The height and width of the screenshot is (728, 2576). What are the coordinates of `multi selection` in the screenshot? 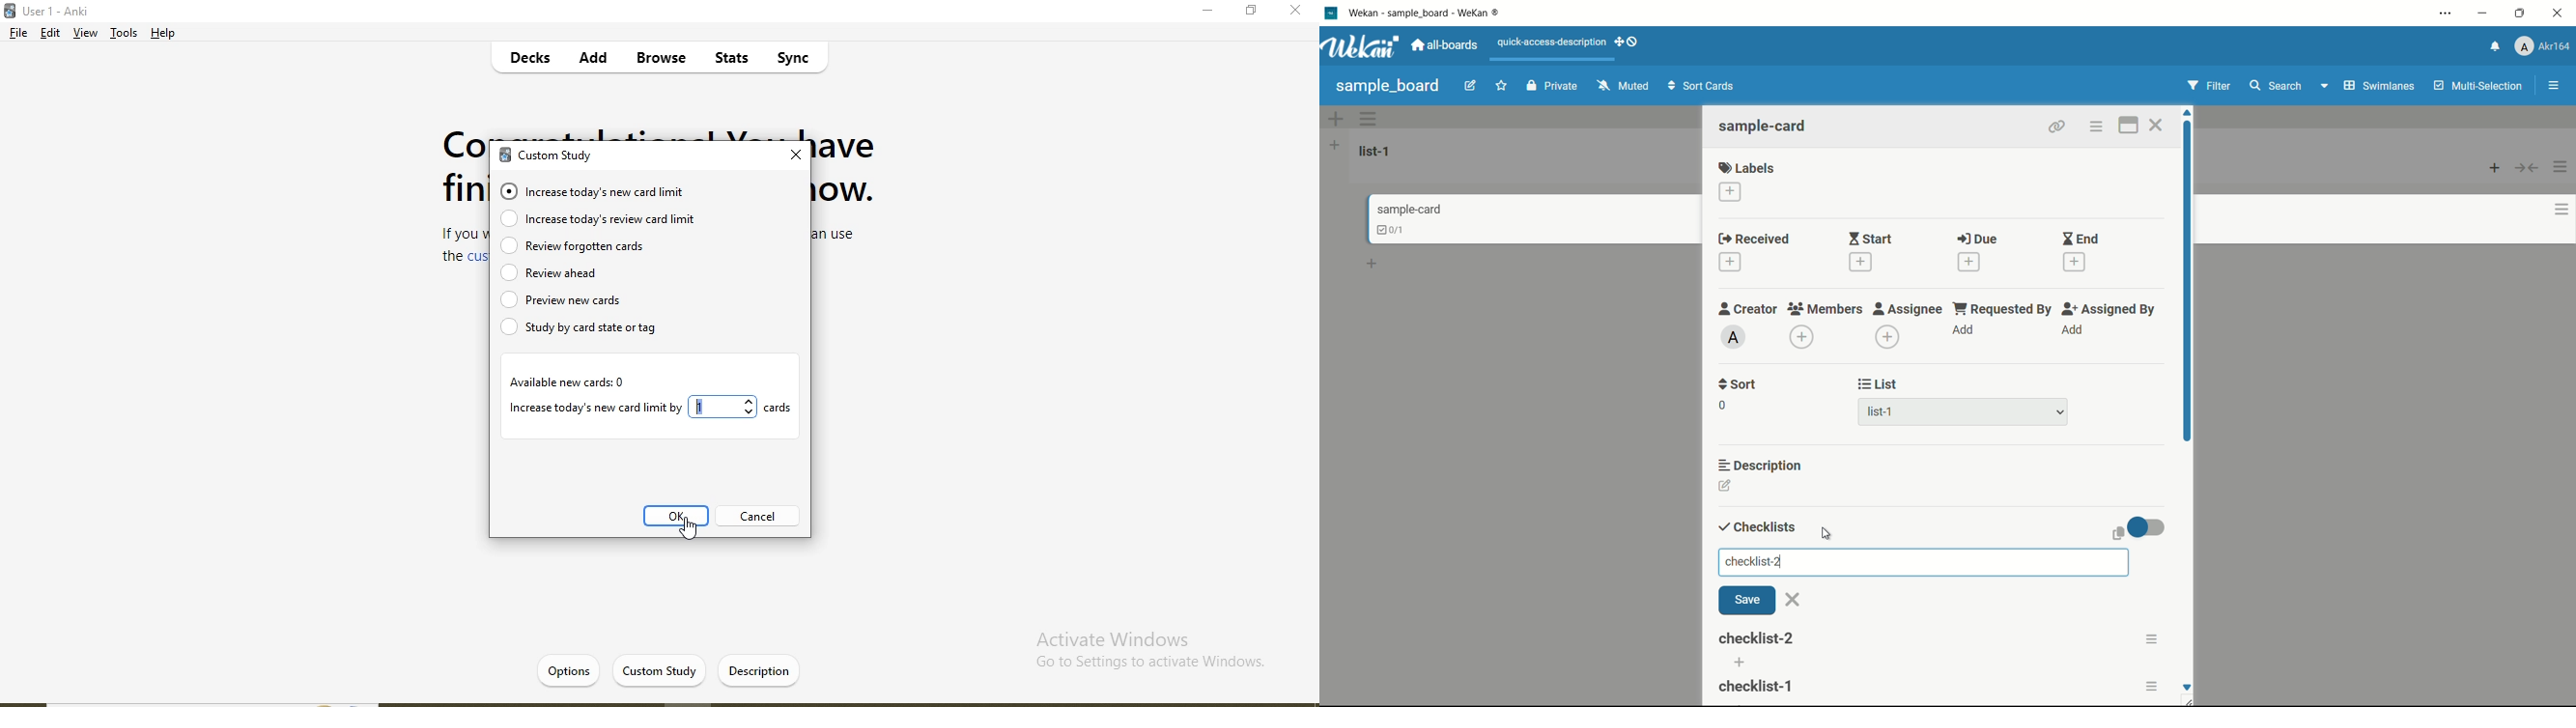 It's located at (2480, 87).